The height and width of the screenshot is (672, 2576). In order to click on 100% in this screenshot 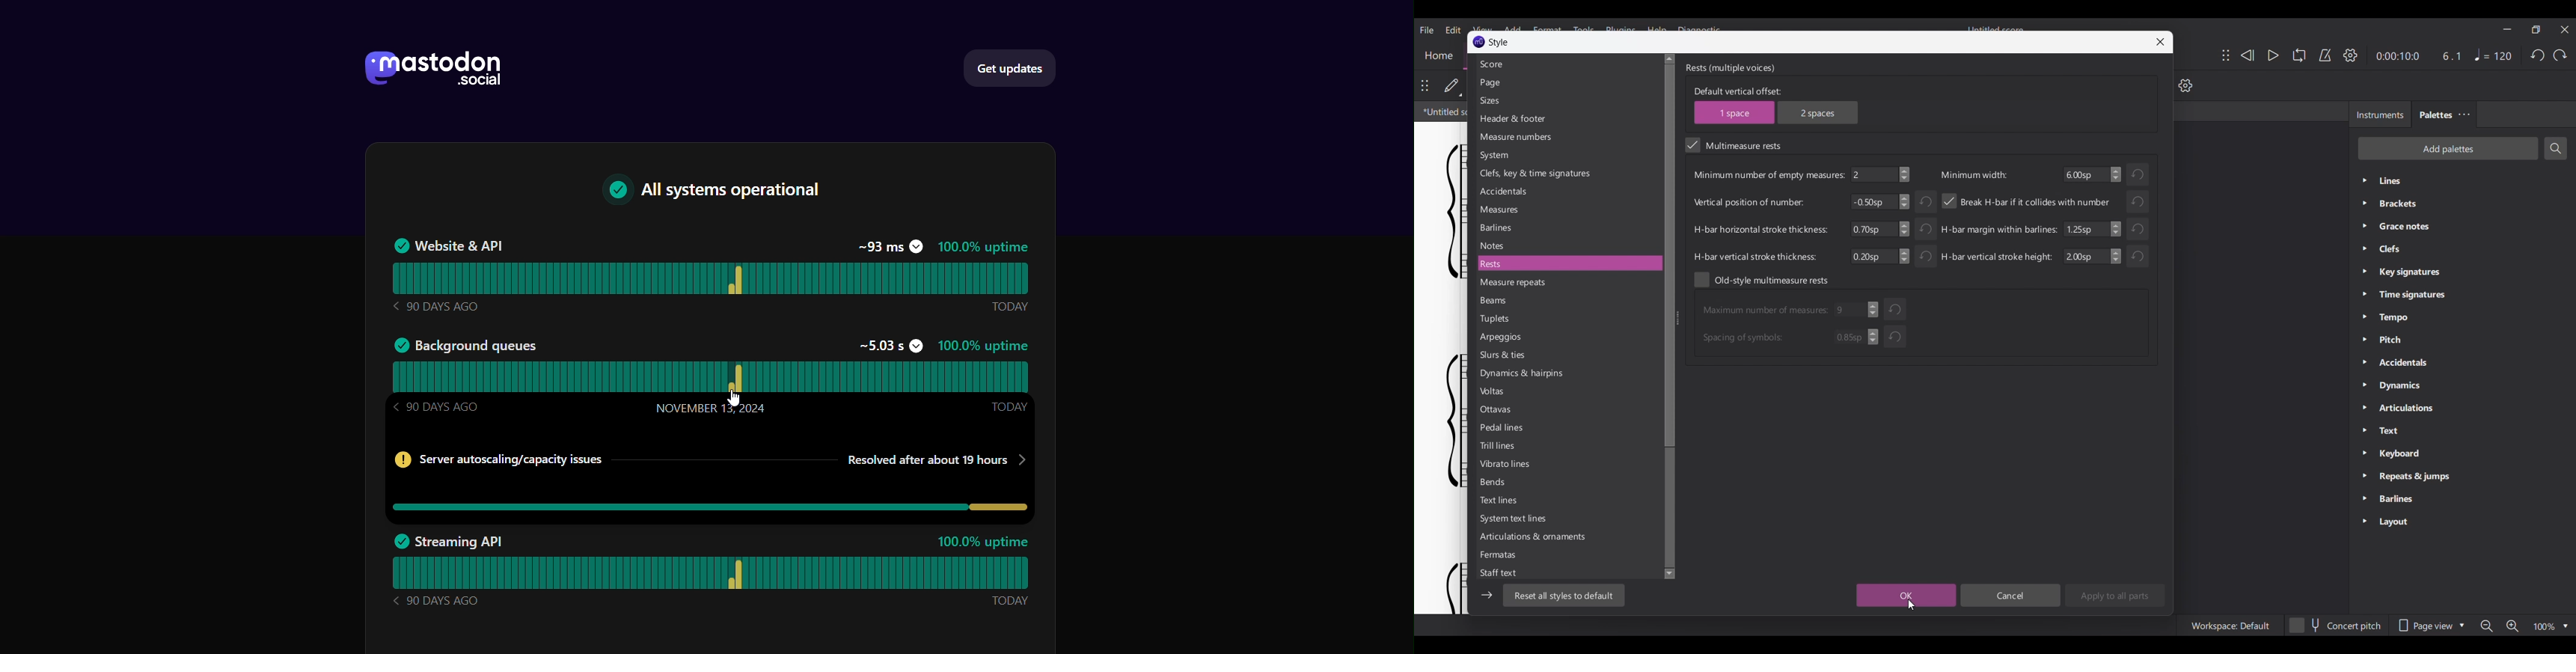, I will do `click(985, 346)`.